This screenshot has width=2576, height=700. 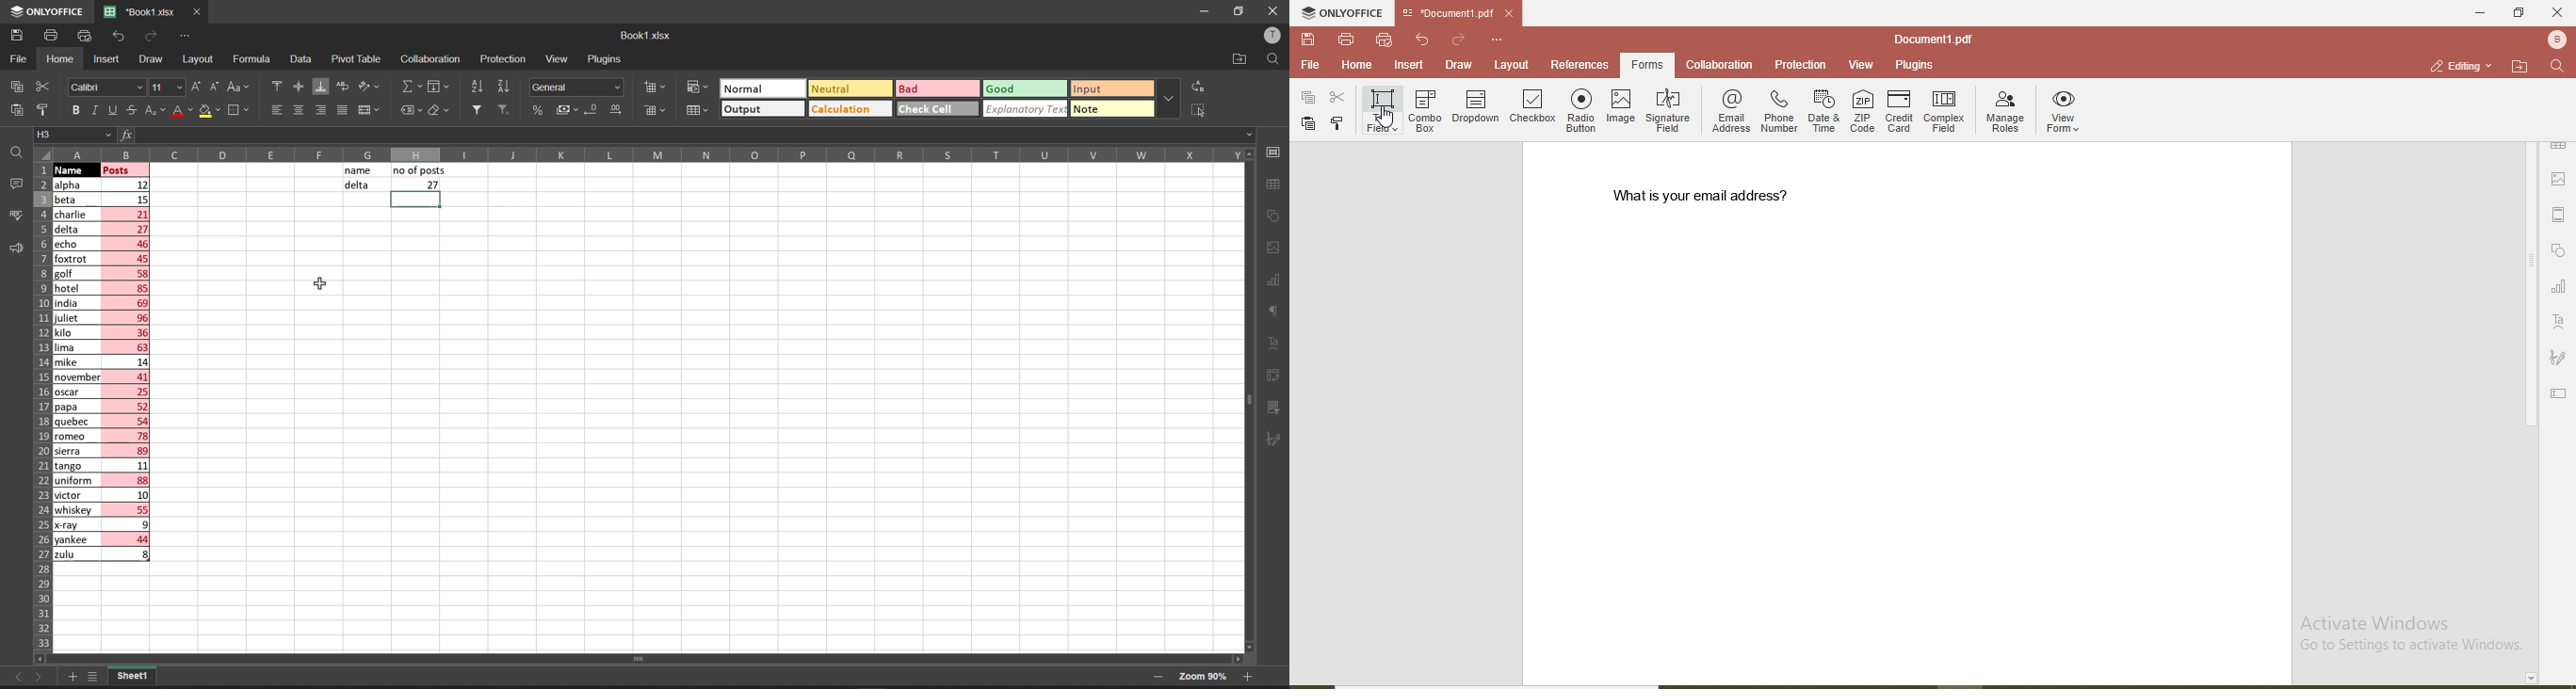 What do you see at coordinates (697, 86) in the screenshot?
I see `conditional formatting` at bounding box center [697, 86].